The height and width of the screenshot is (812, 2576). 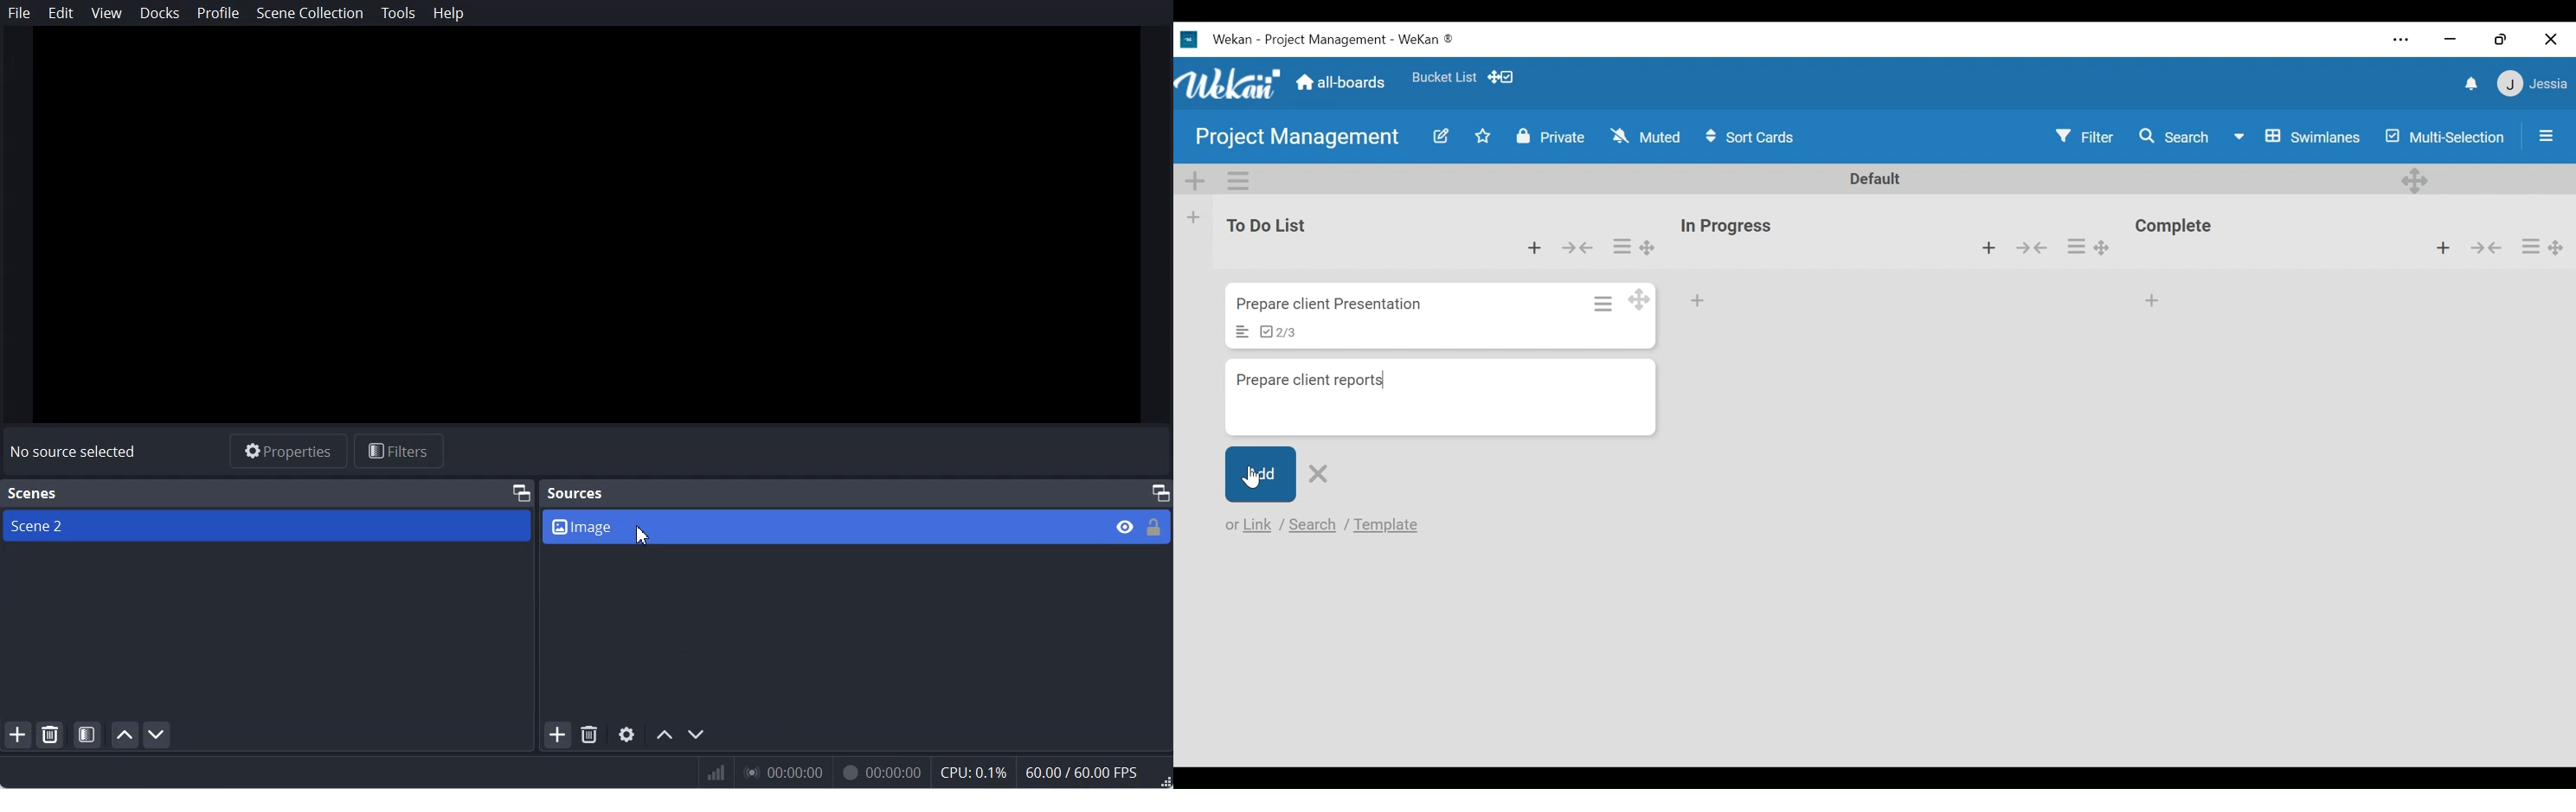 What do you see at coordinates (935, 772) in the screenshot?
I see `Numeric results` at bounding box center [935, 772].